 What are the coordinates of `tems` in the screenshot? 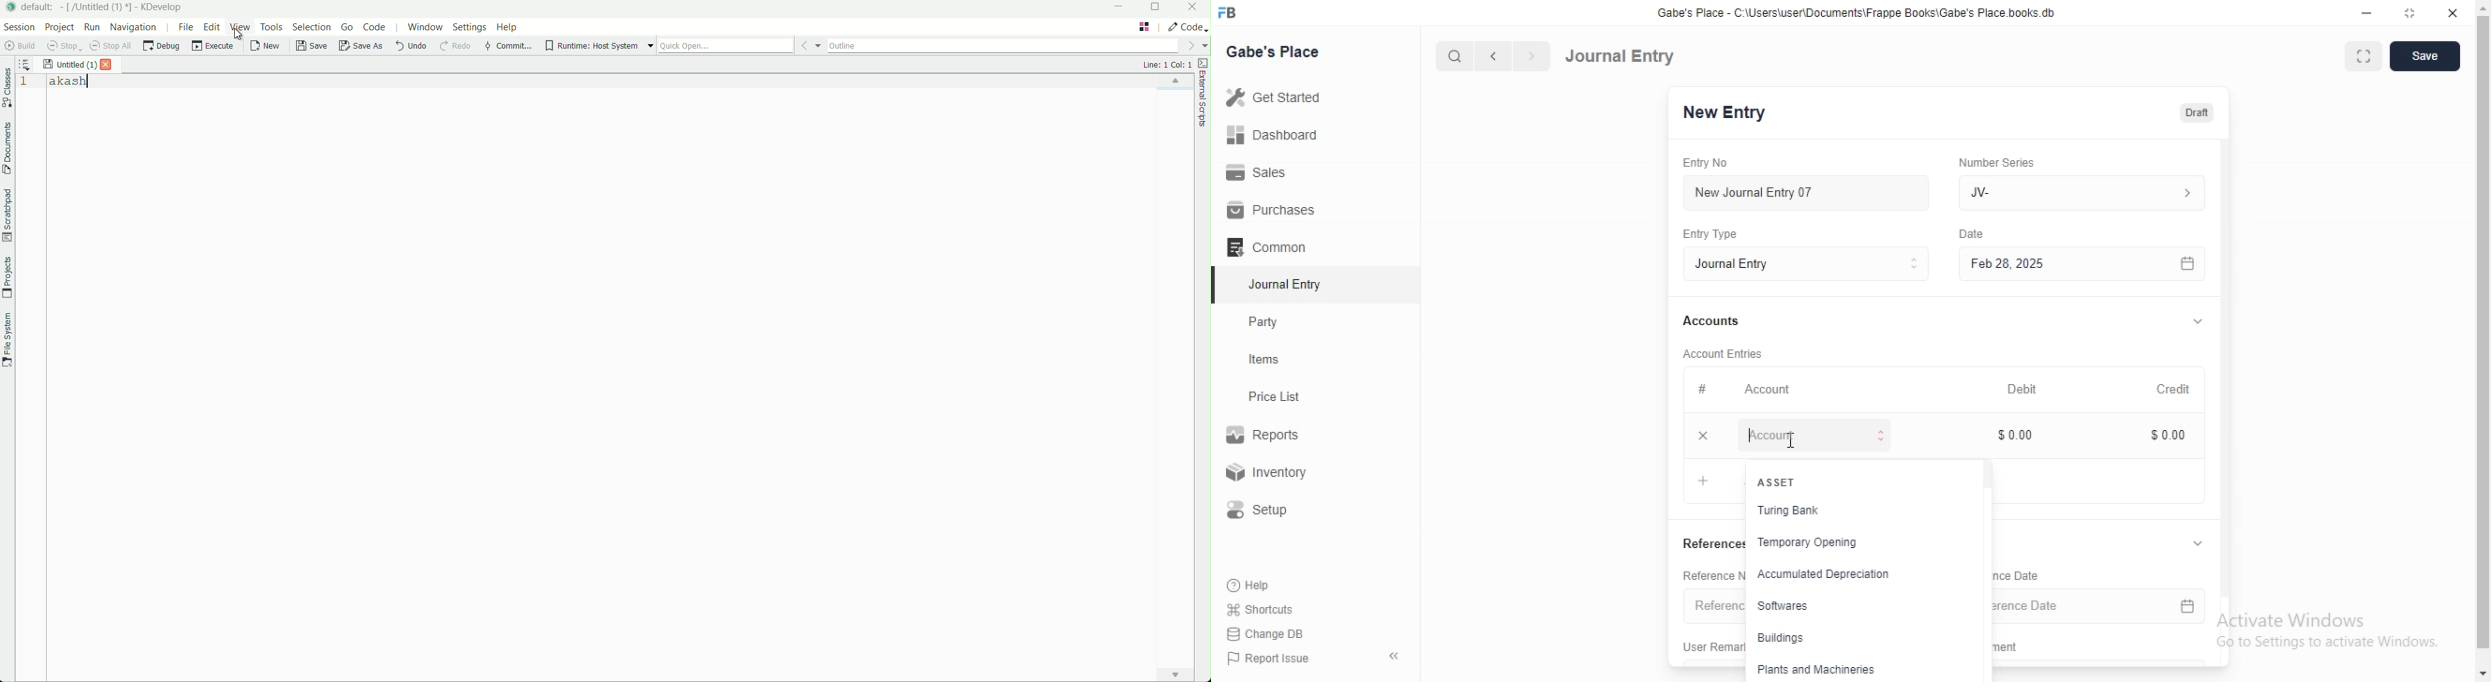 It's located at (1272, 360).